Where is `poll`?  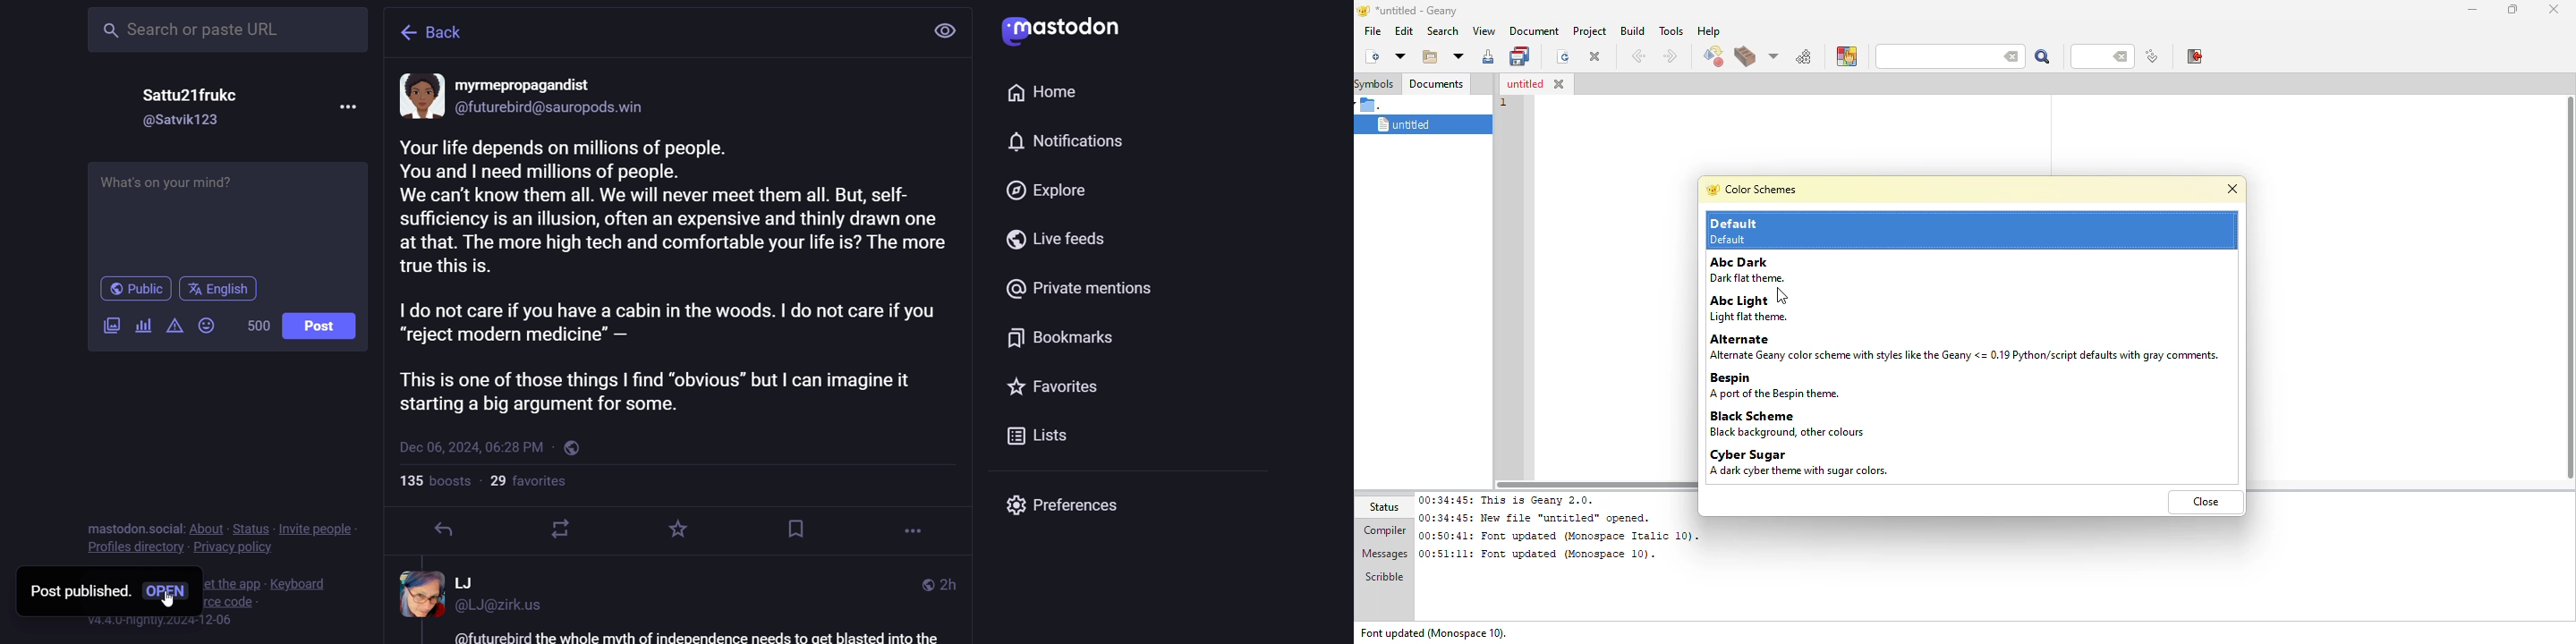
poll is located at coordinates (143, 326).